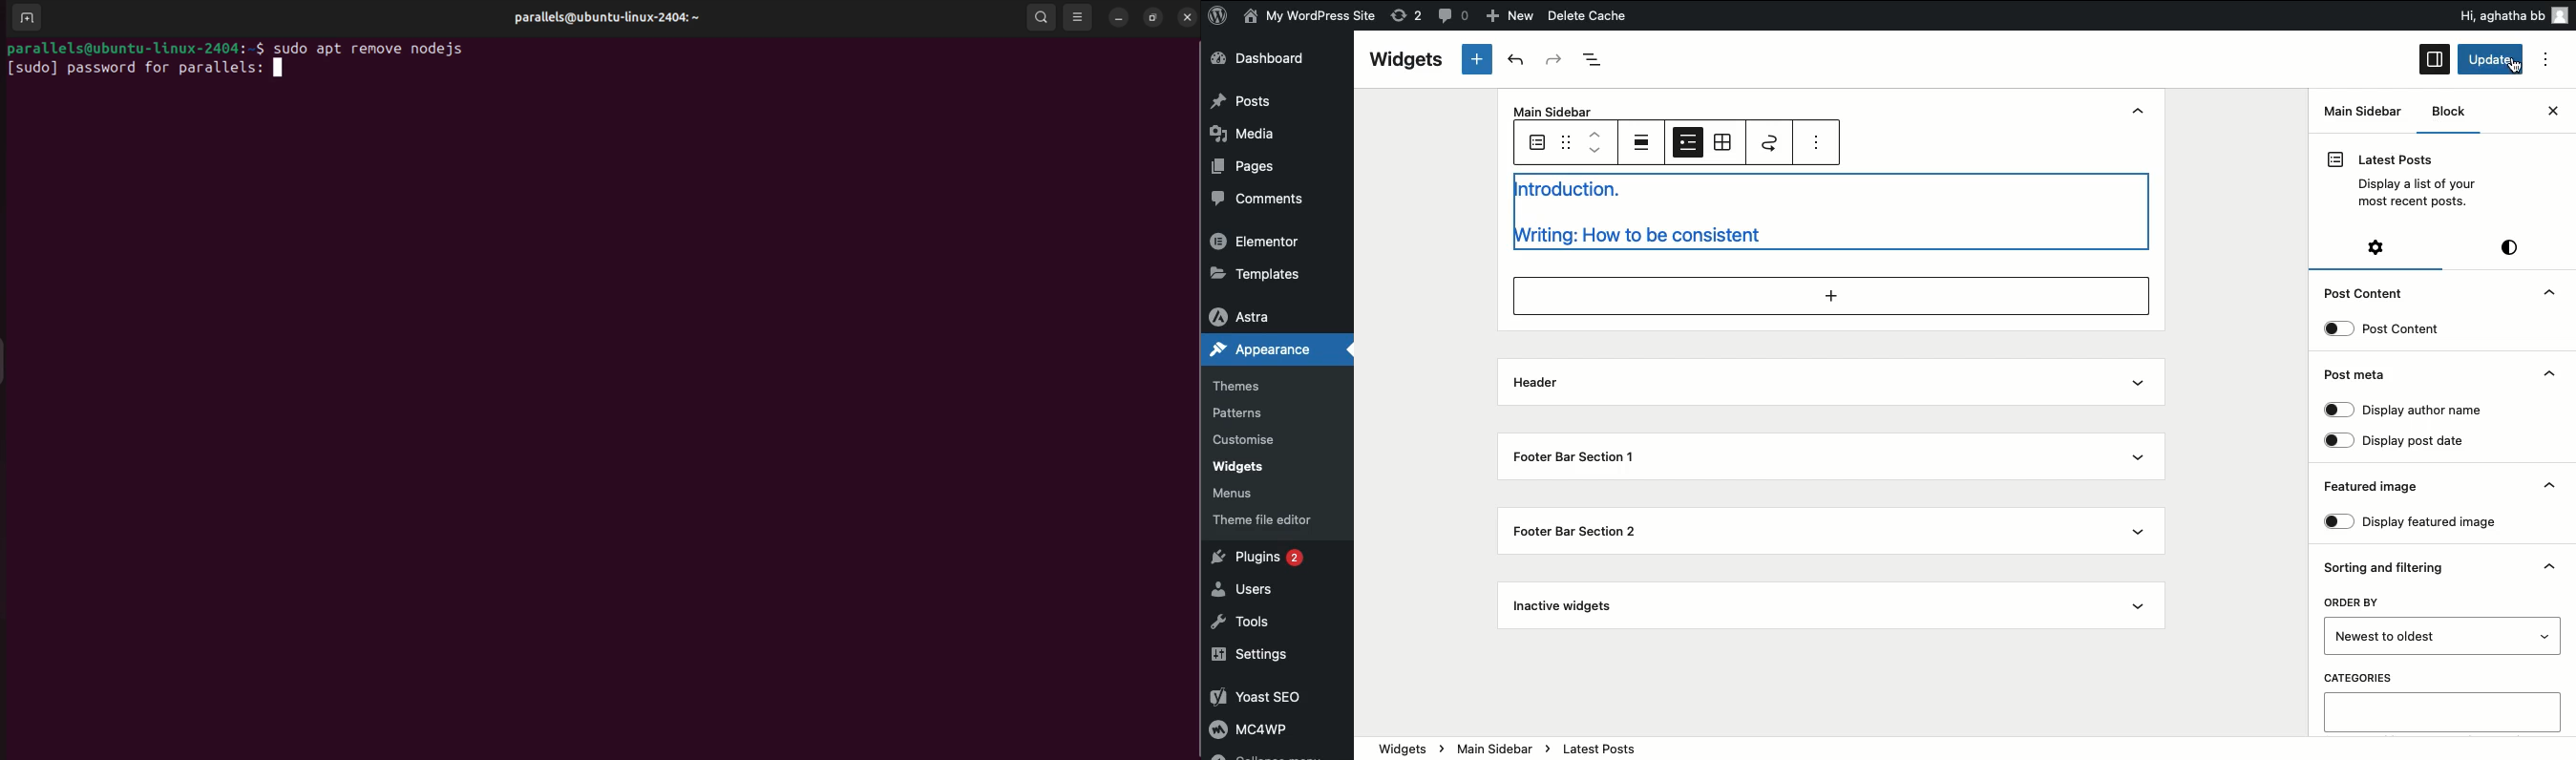 This screenshot has height=784, width=2576. I want to click on comments, so click(1455, 17).